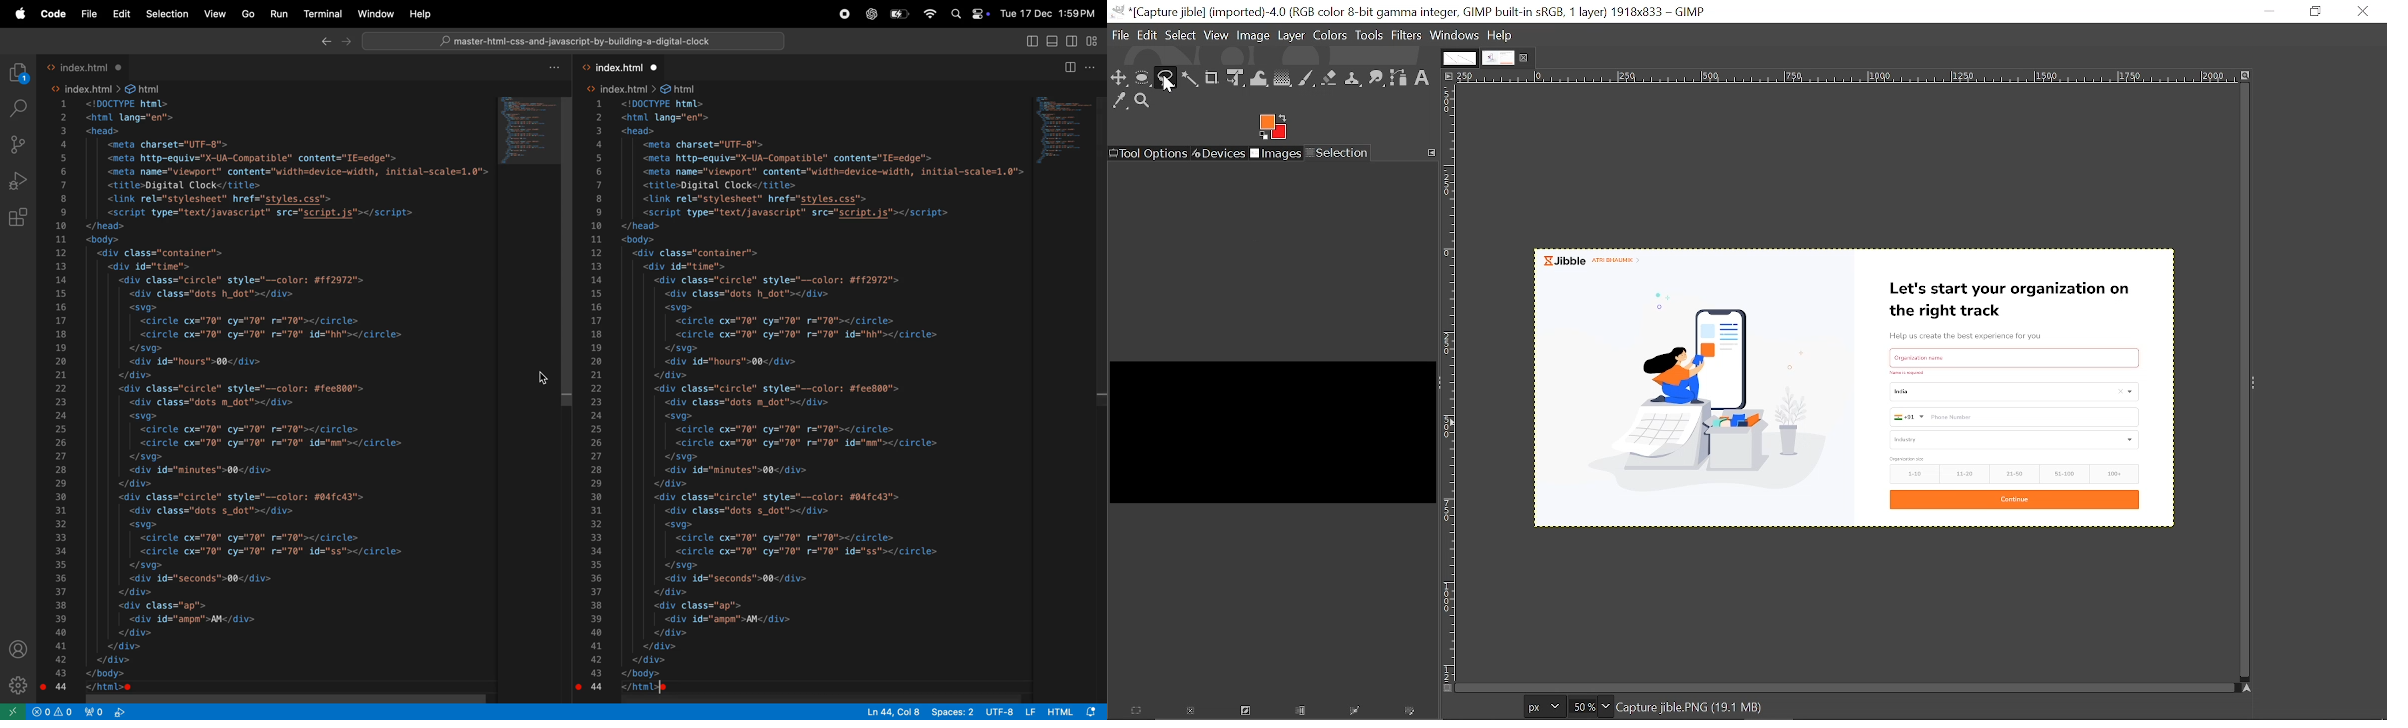 This screenshot has width=2408, height=728. I want to click on Paint along the selection outline, so click(1411, 713).